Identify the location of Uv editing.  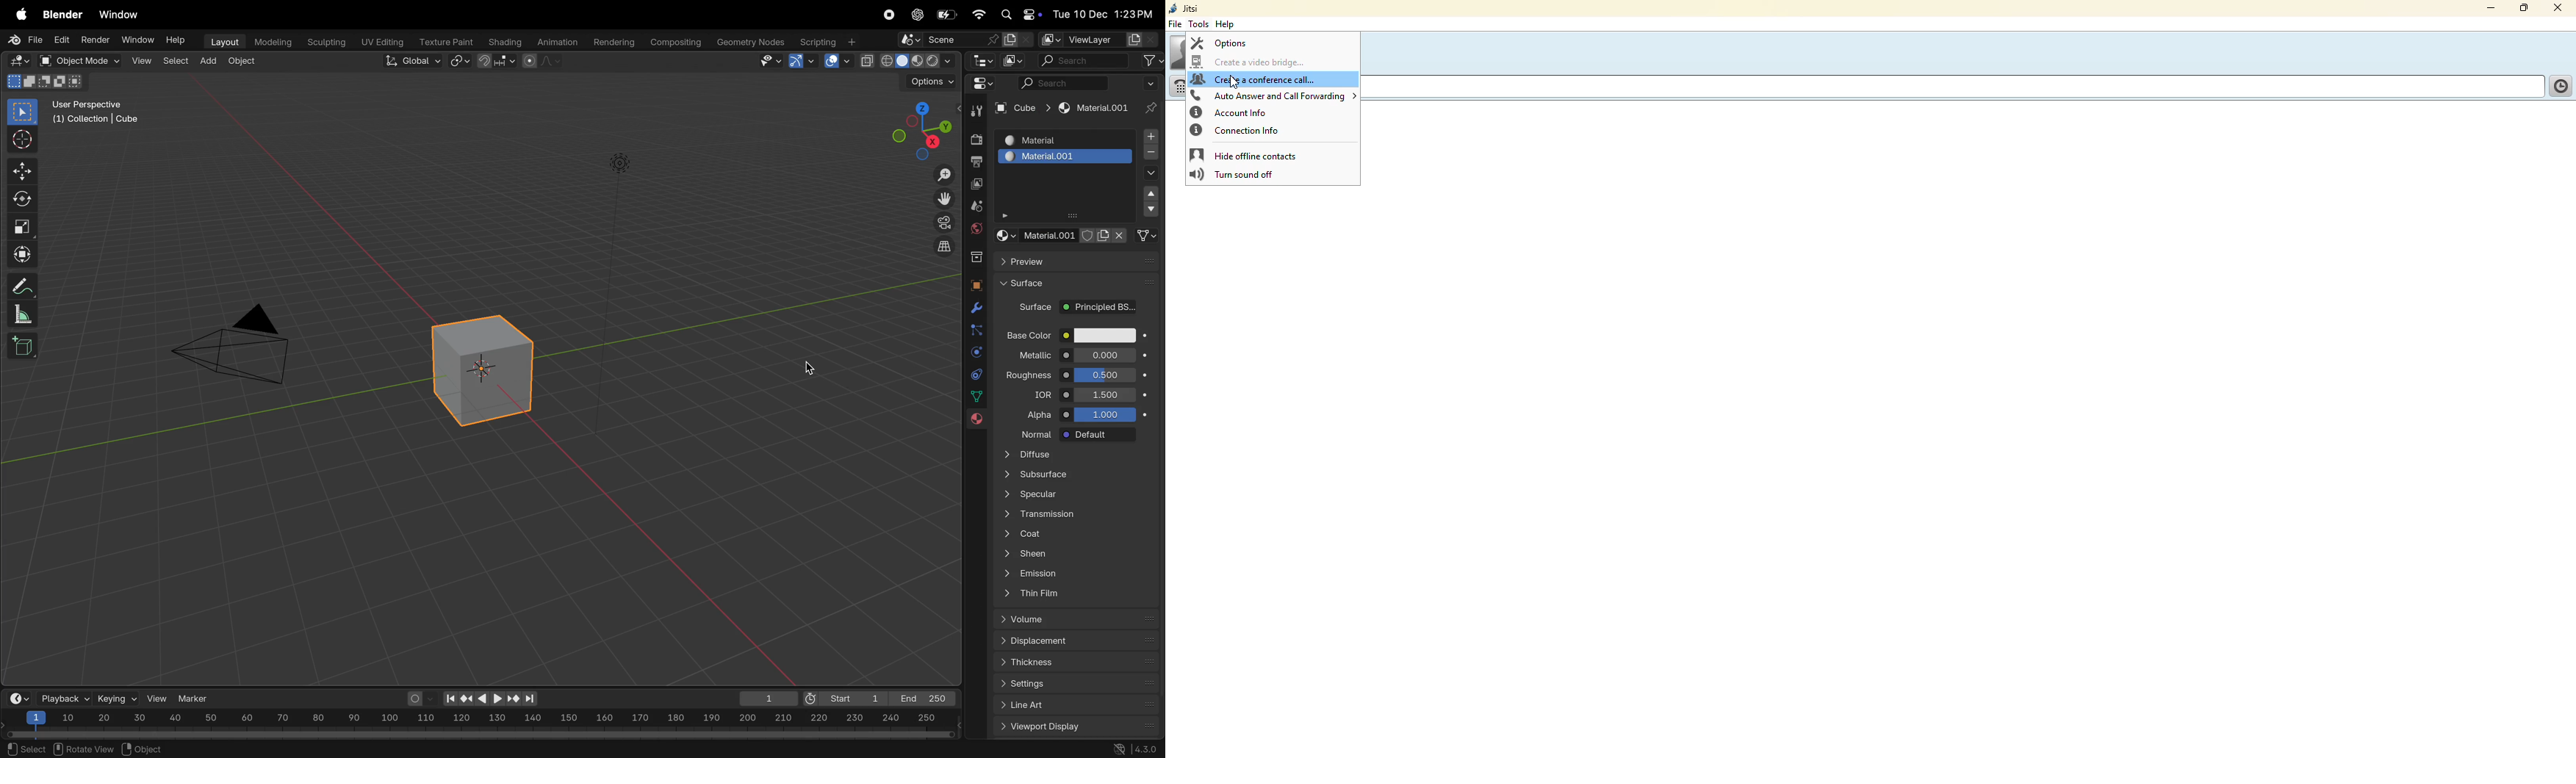
(379, 40).